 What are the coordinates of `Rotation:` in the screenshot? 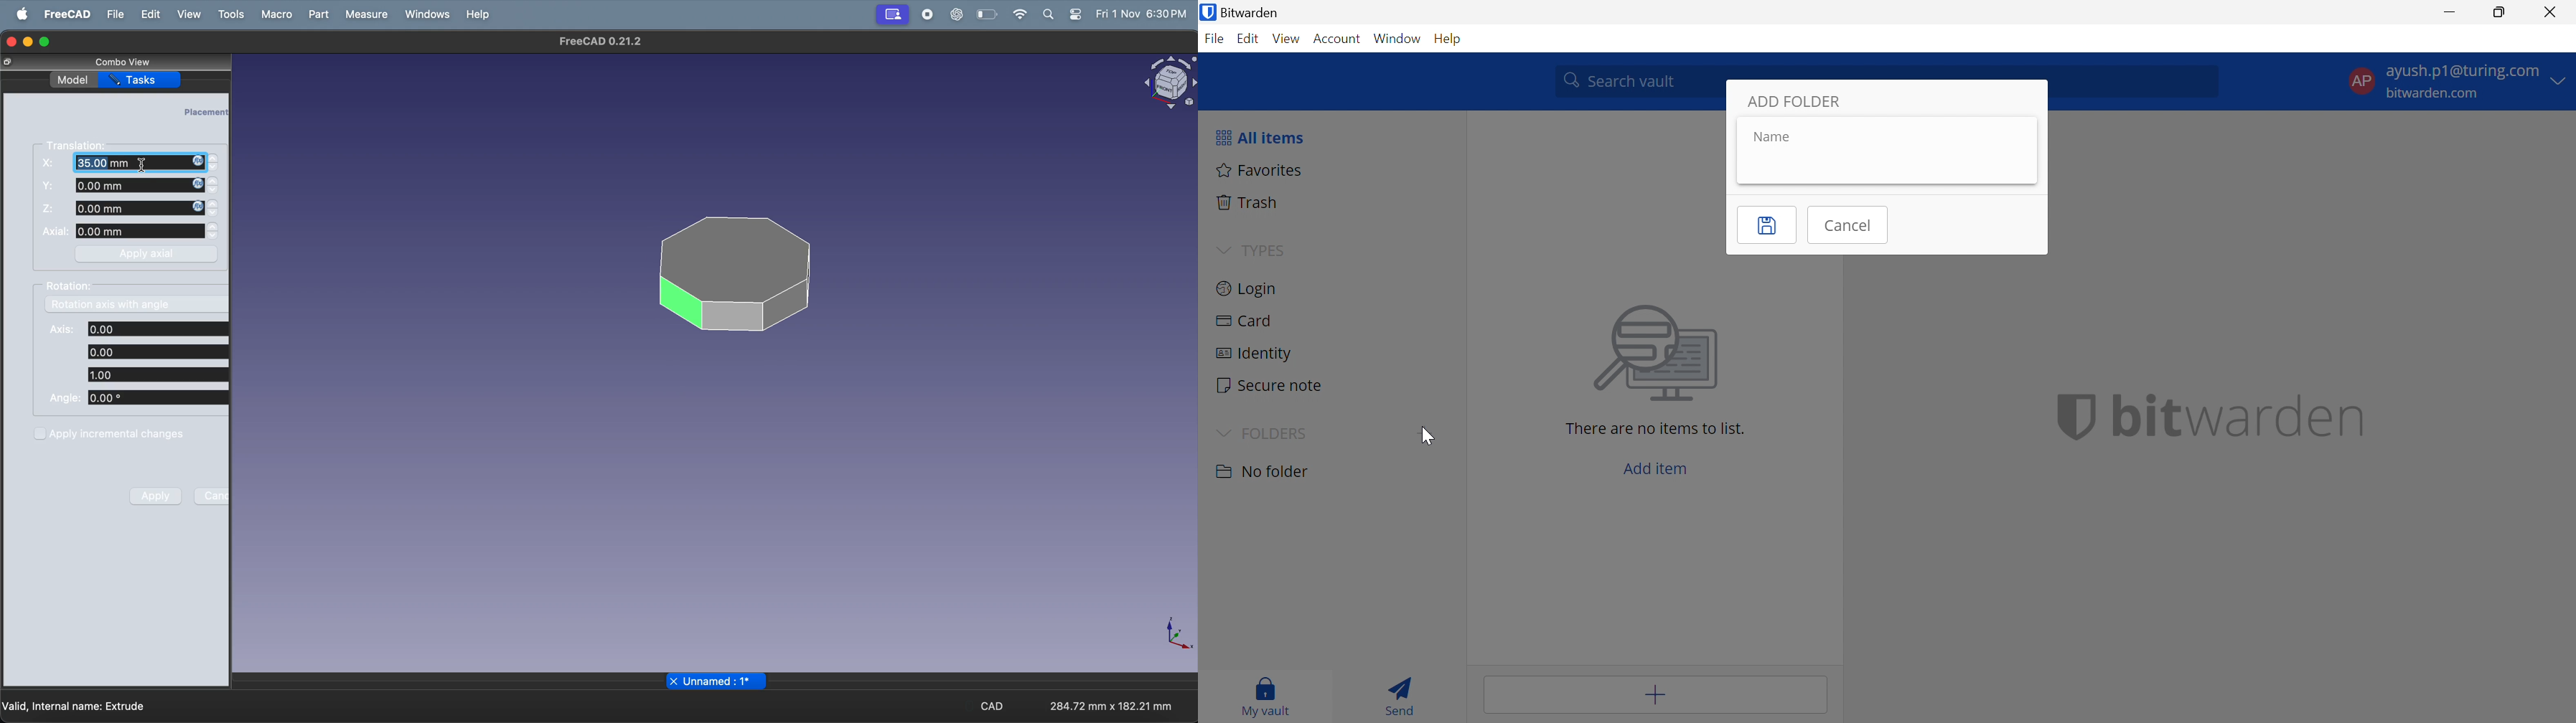 It's located at (73, 286).